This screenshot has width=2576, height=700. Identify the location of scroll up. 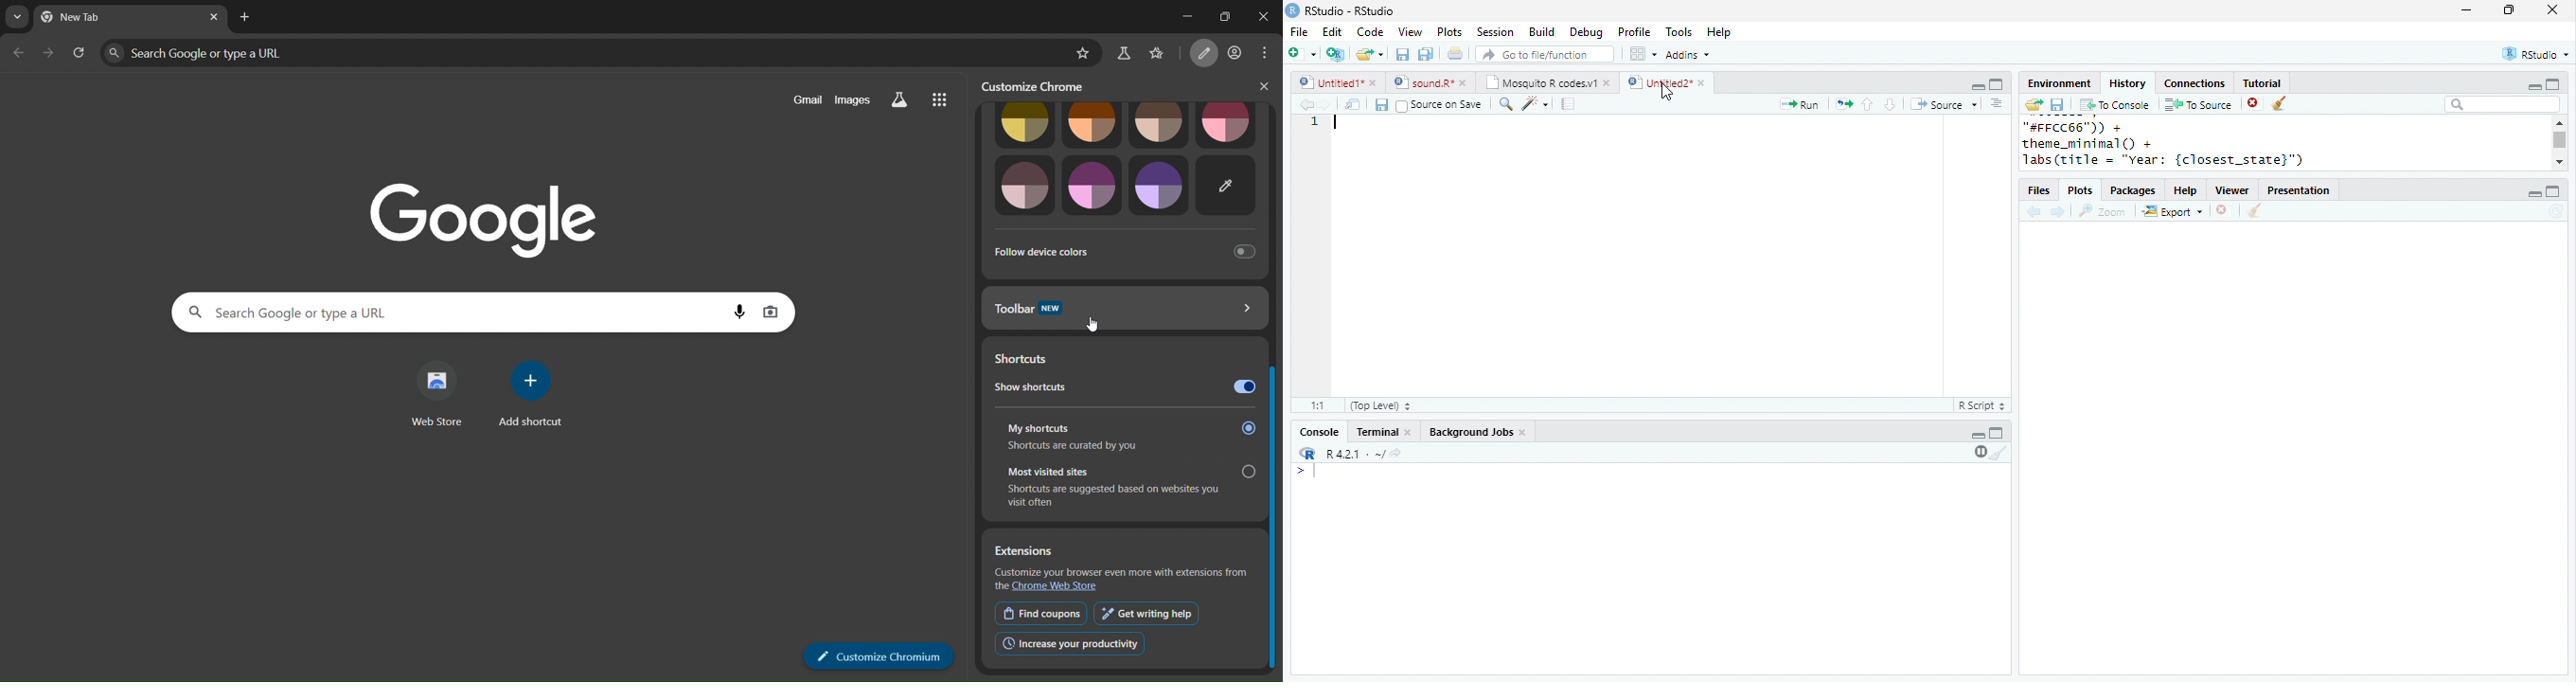
(2560, 122).